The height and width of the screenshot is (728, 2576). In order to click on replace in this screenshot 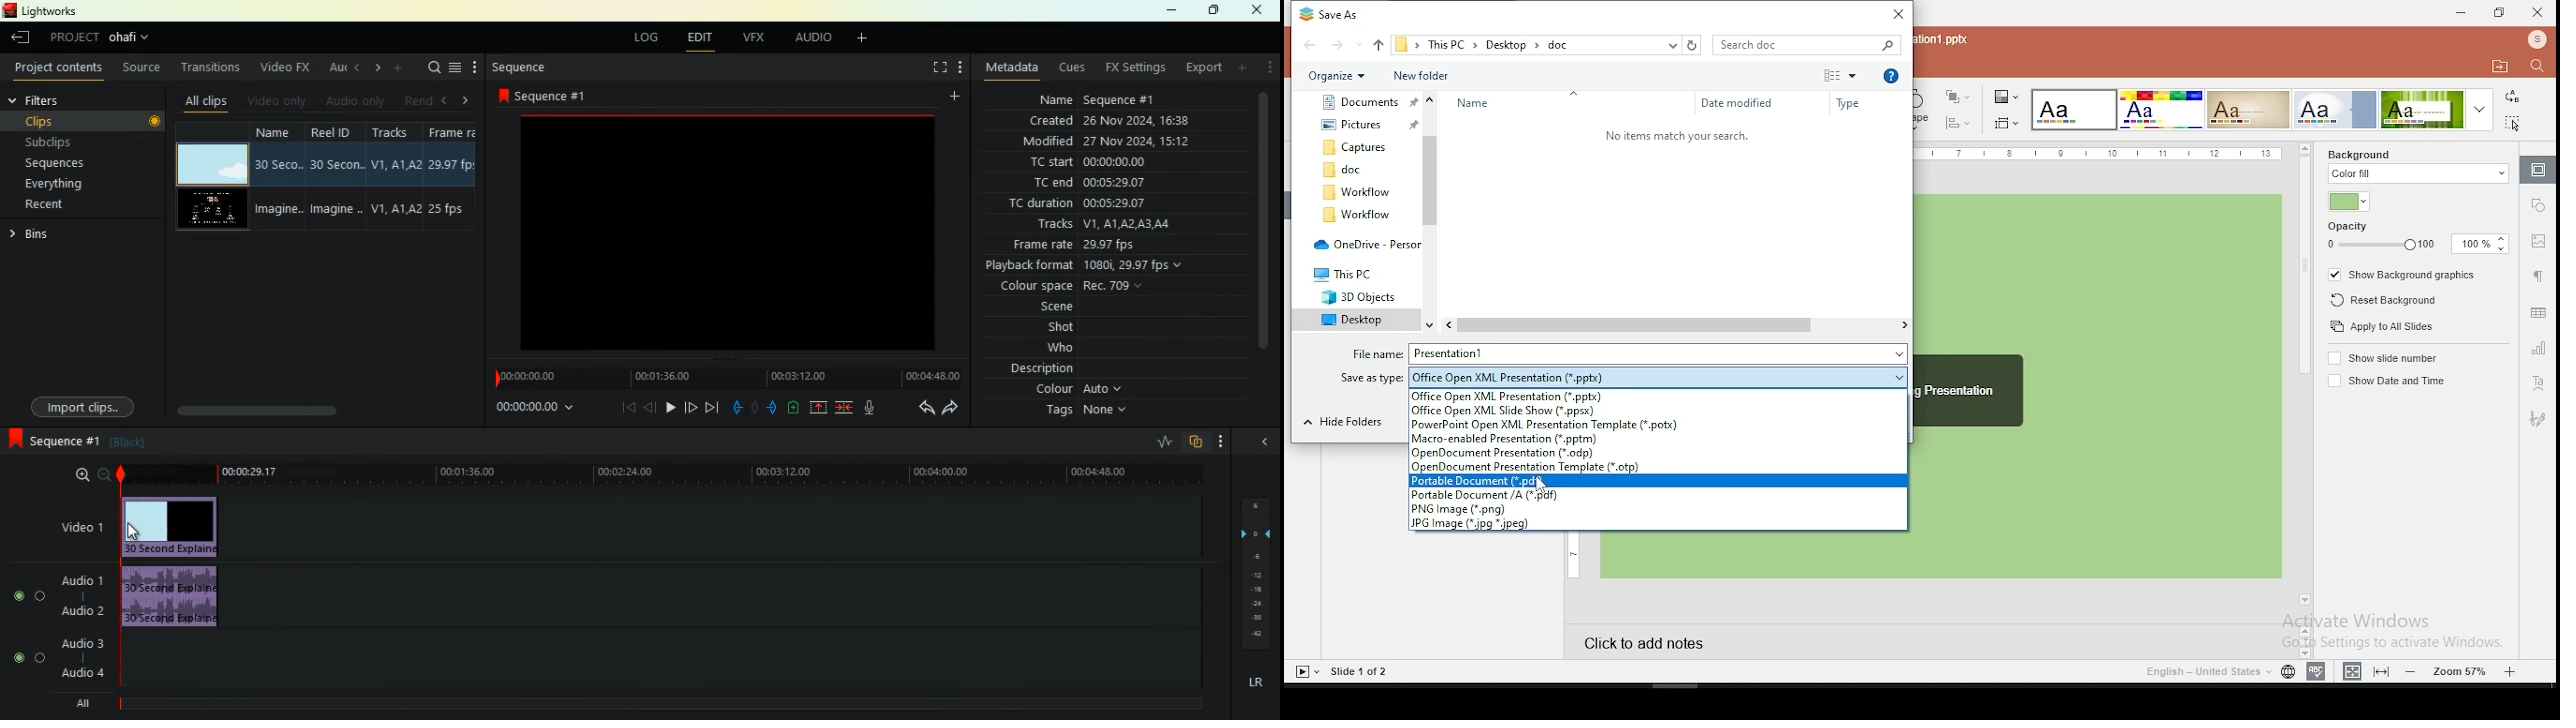, I will do `click(2513, 96)`.